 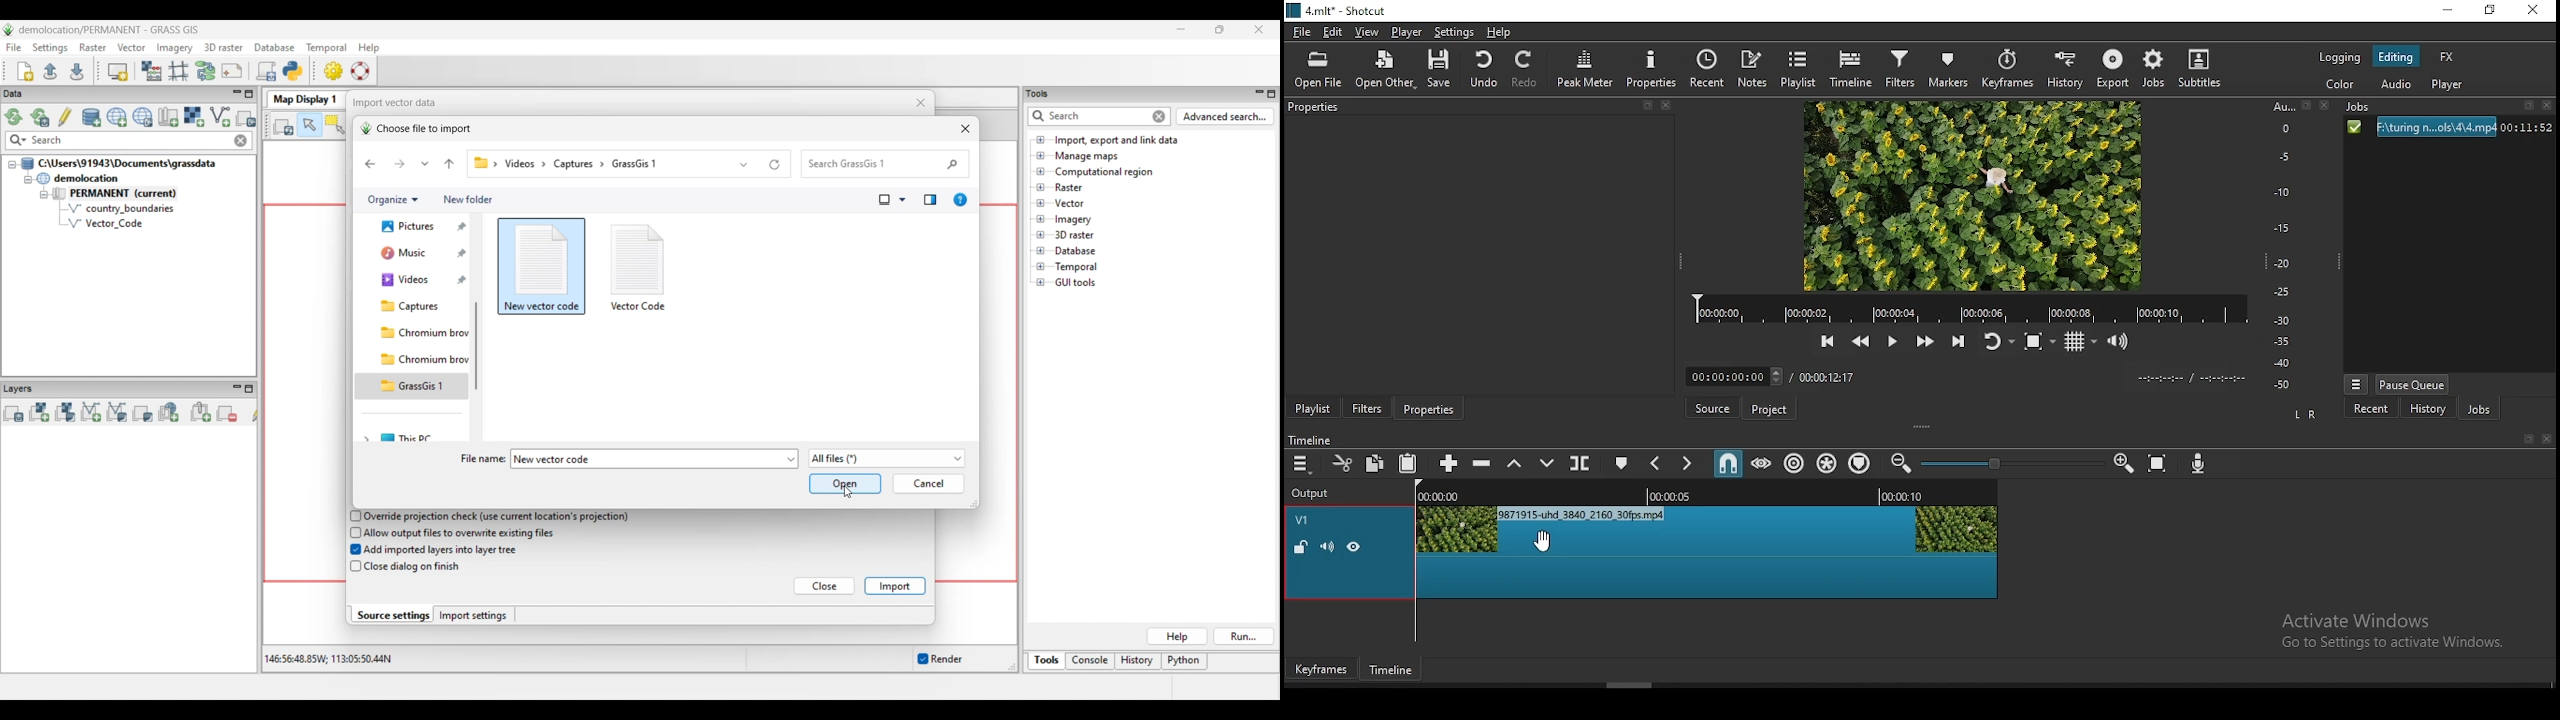 I want to click on bookmark, so click(x=2525, y=439).